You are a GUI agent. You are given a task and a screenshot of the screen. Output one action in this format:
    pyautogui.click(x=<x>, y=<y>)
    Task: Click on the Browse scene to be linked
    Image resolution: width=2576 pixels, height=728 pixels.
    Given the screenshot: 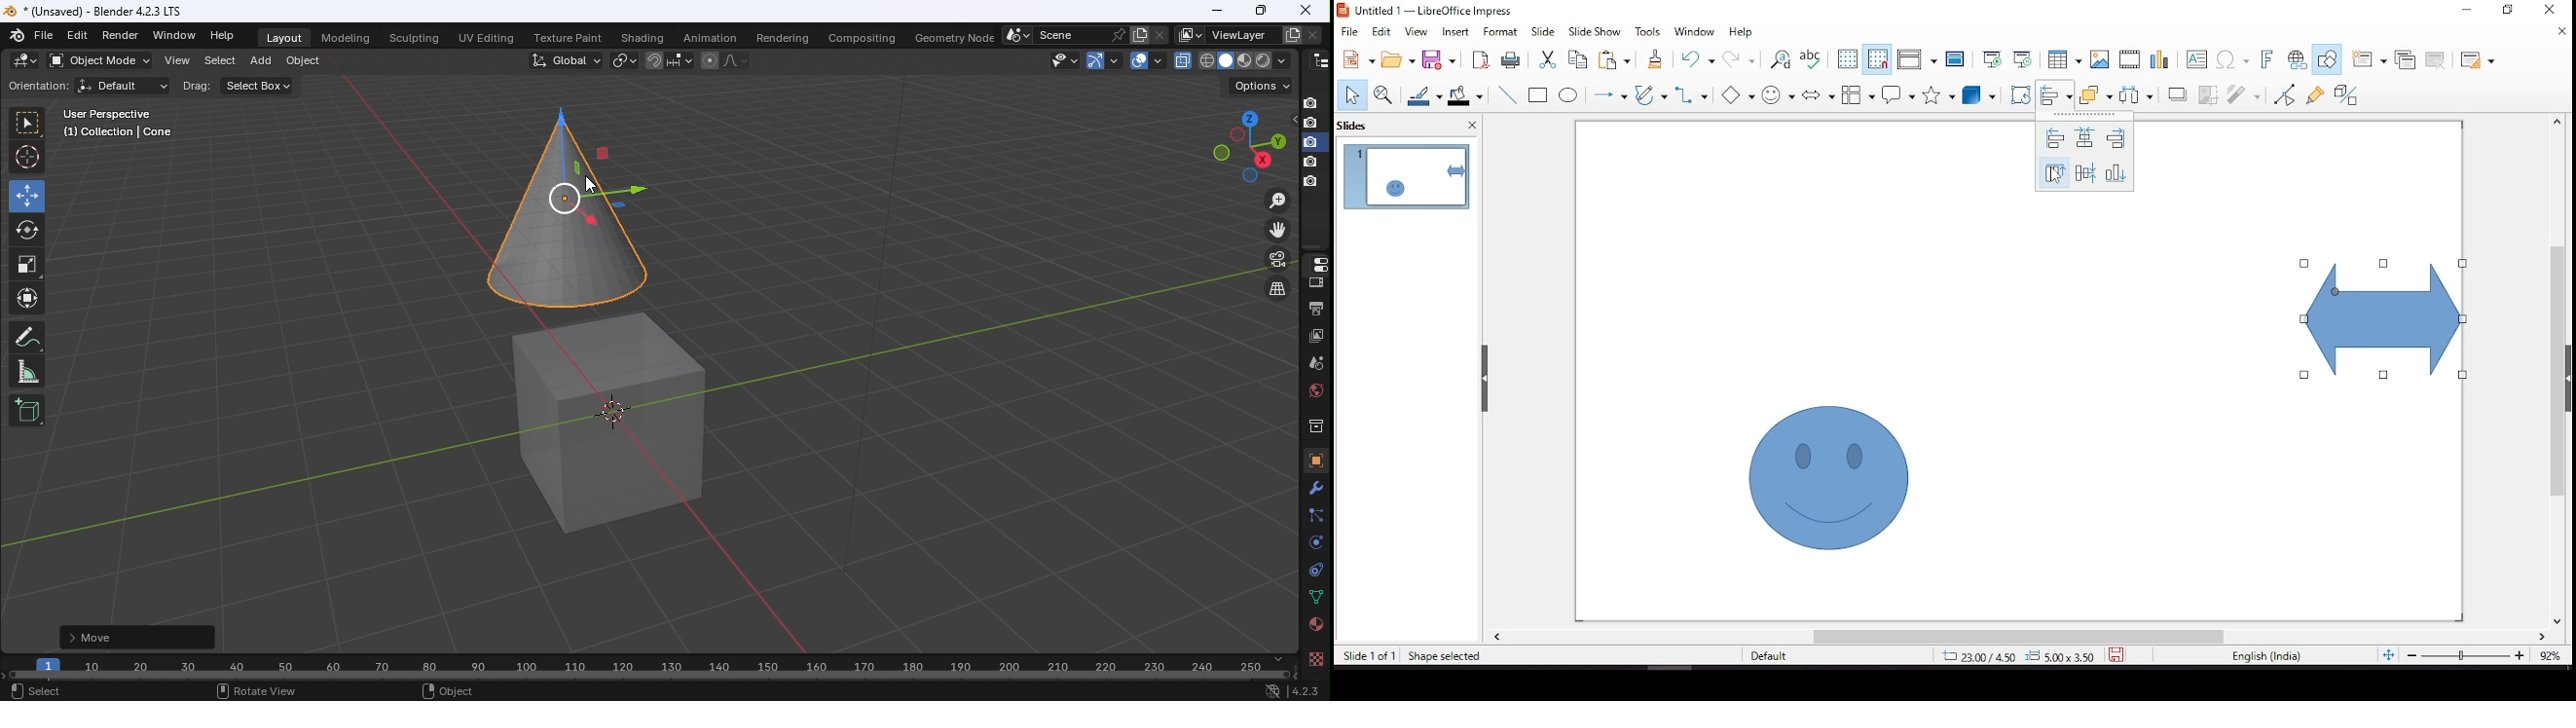 What is the action you would take?
    pyautogui.click(x=1015, y=33)
    